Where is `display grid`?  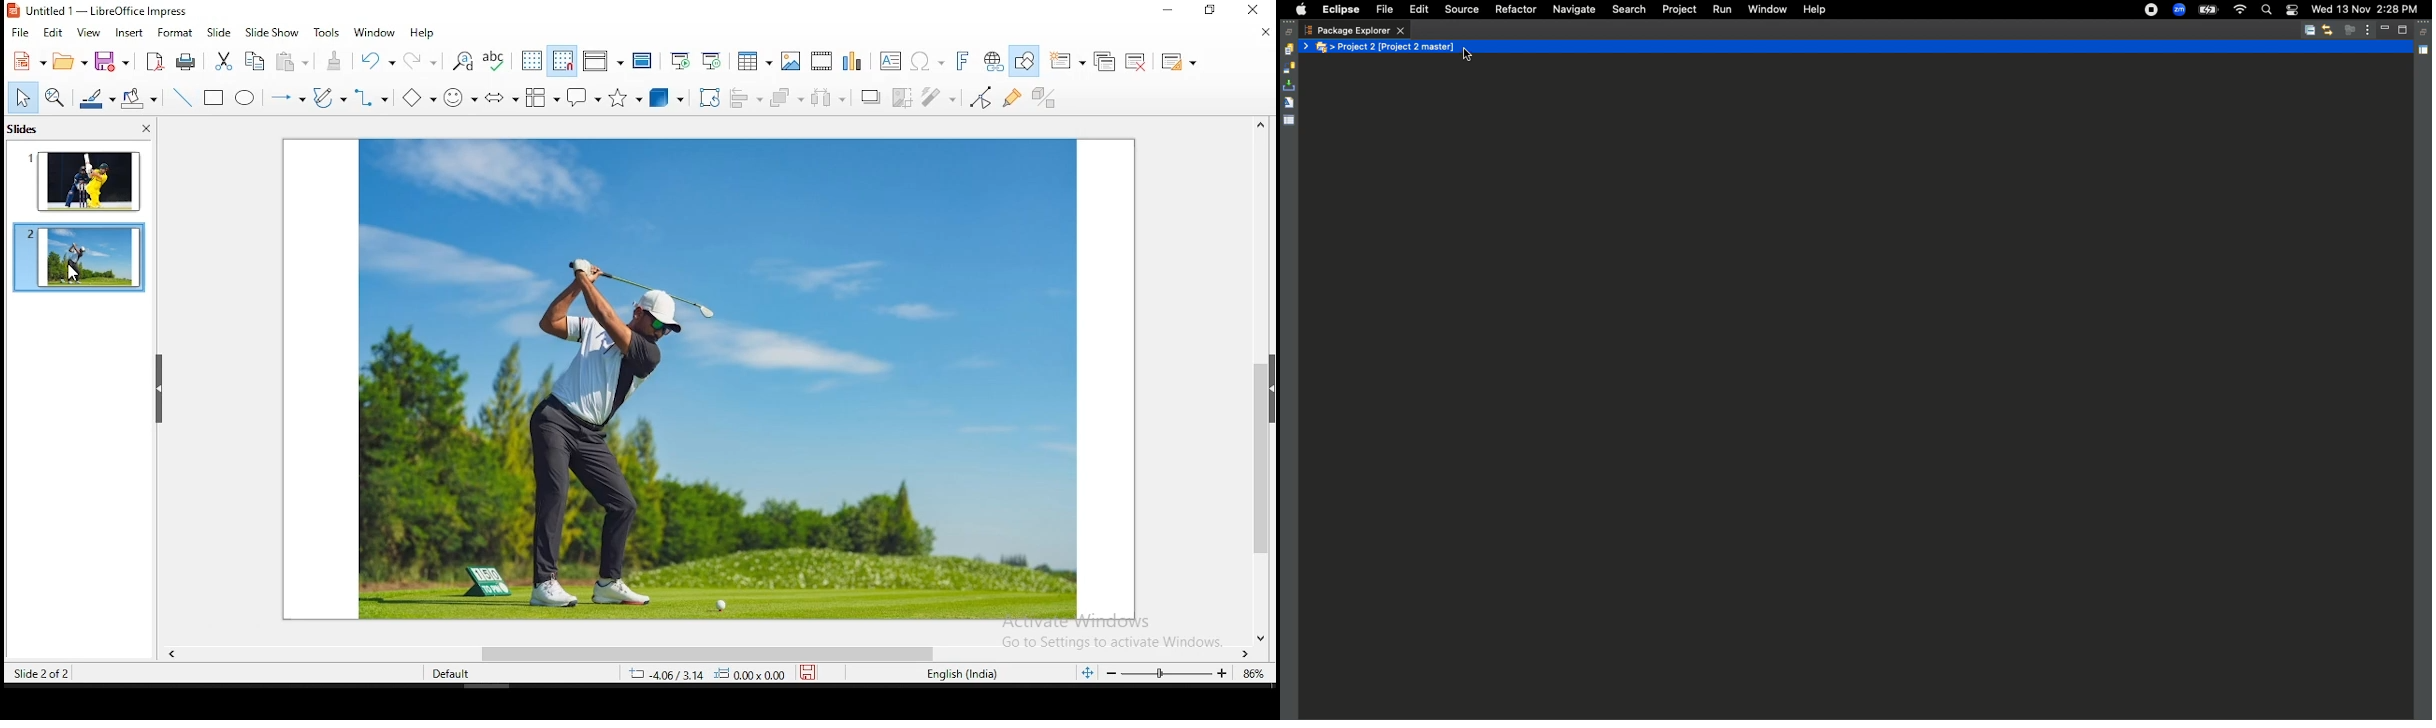 display grid is located at coordinates (530, 59).